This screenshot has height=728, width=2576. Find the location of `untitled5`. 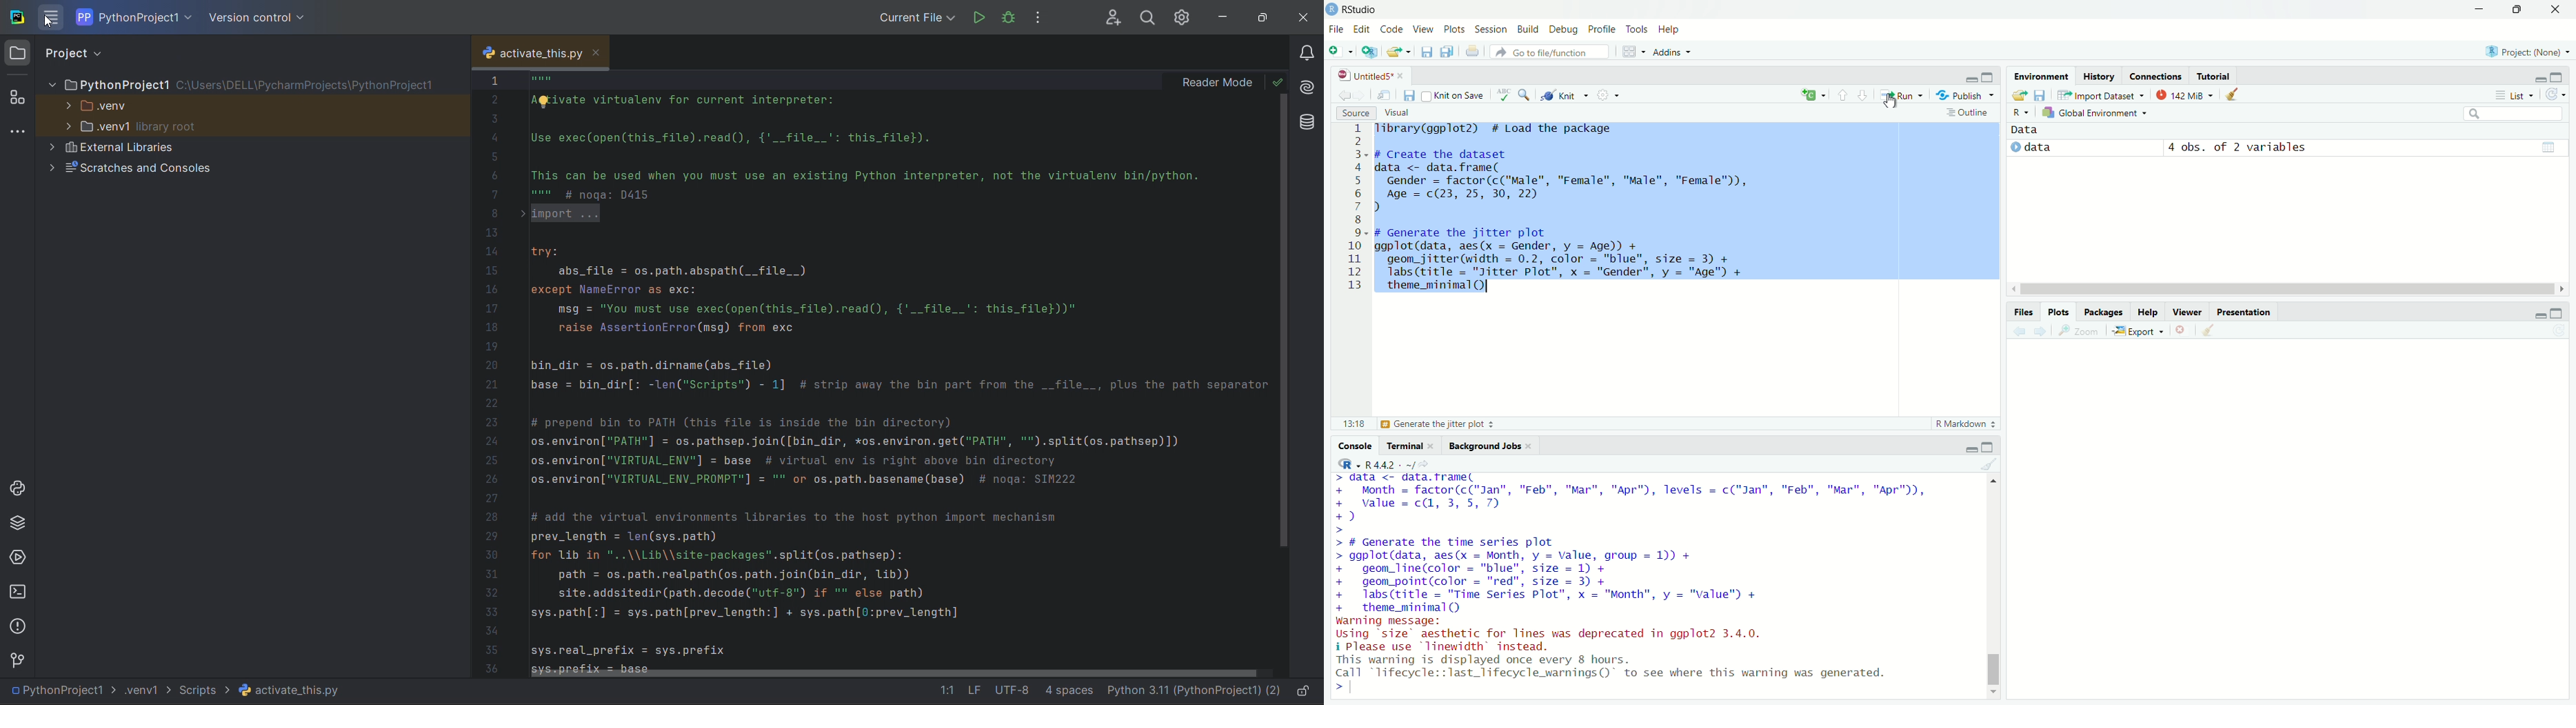

untitled5 is located at coordinates (1360, 76).